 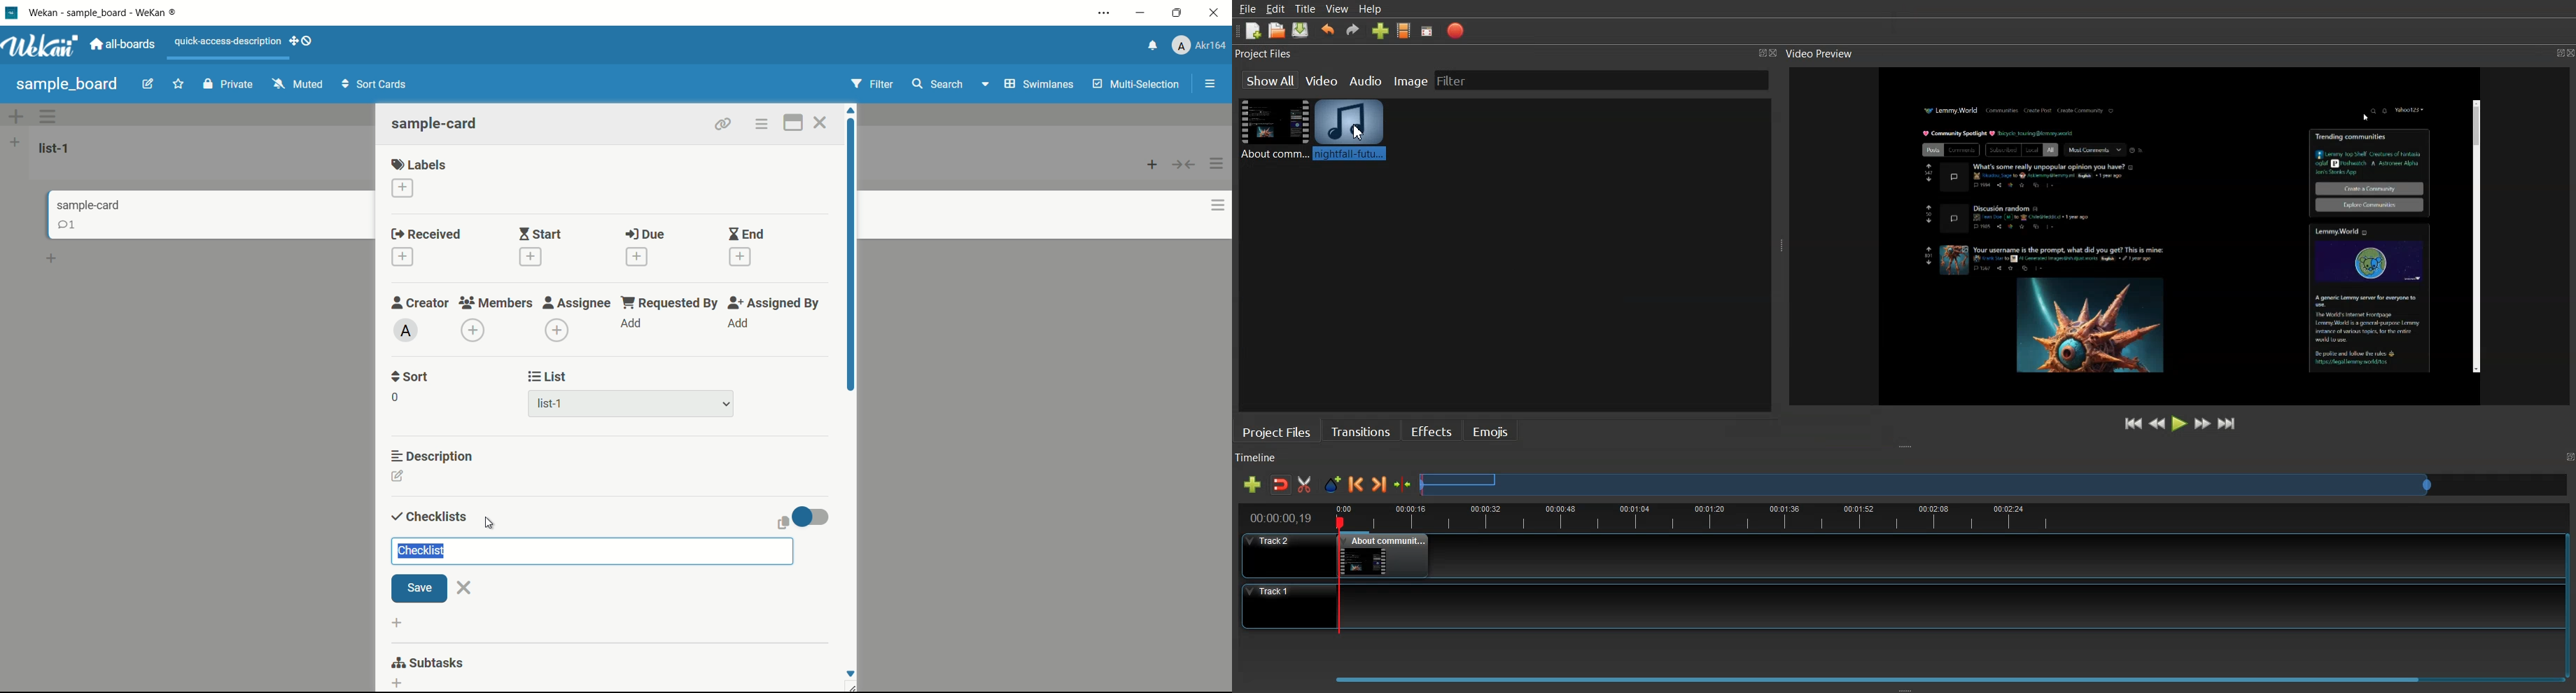 What do you see at coordinates (1266, 54) in the screenshot?
I see `Project Files` at bounding box center [1266, 54].